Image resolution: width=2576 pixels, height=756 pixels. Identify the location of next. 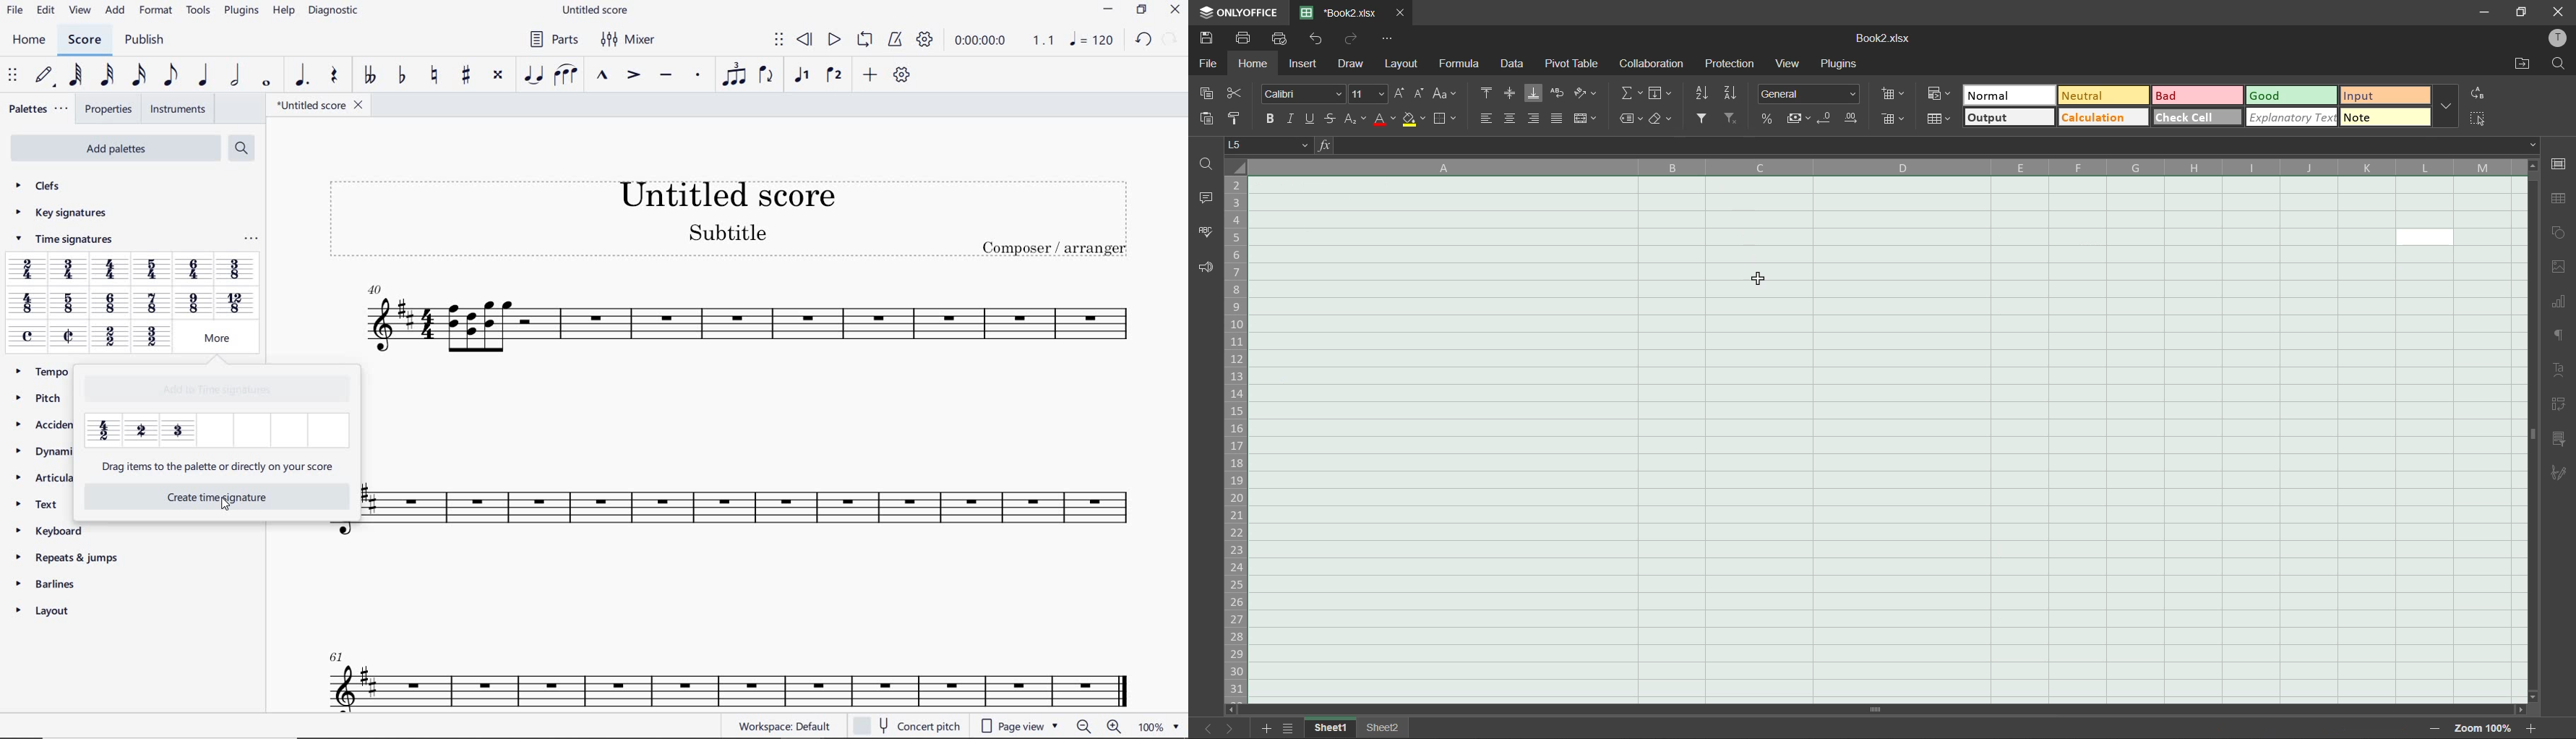
(1229, 728).